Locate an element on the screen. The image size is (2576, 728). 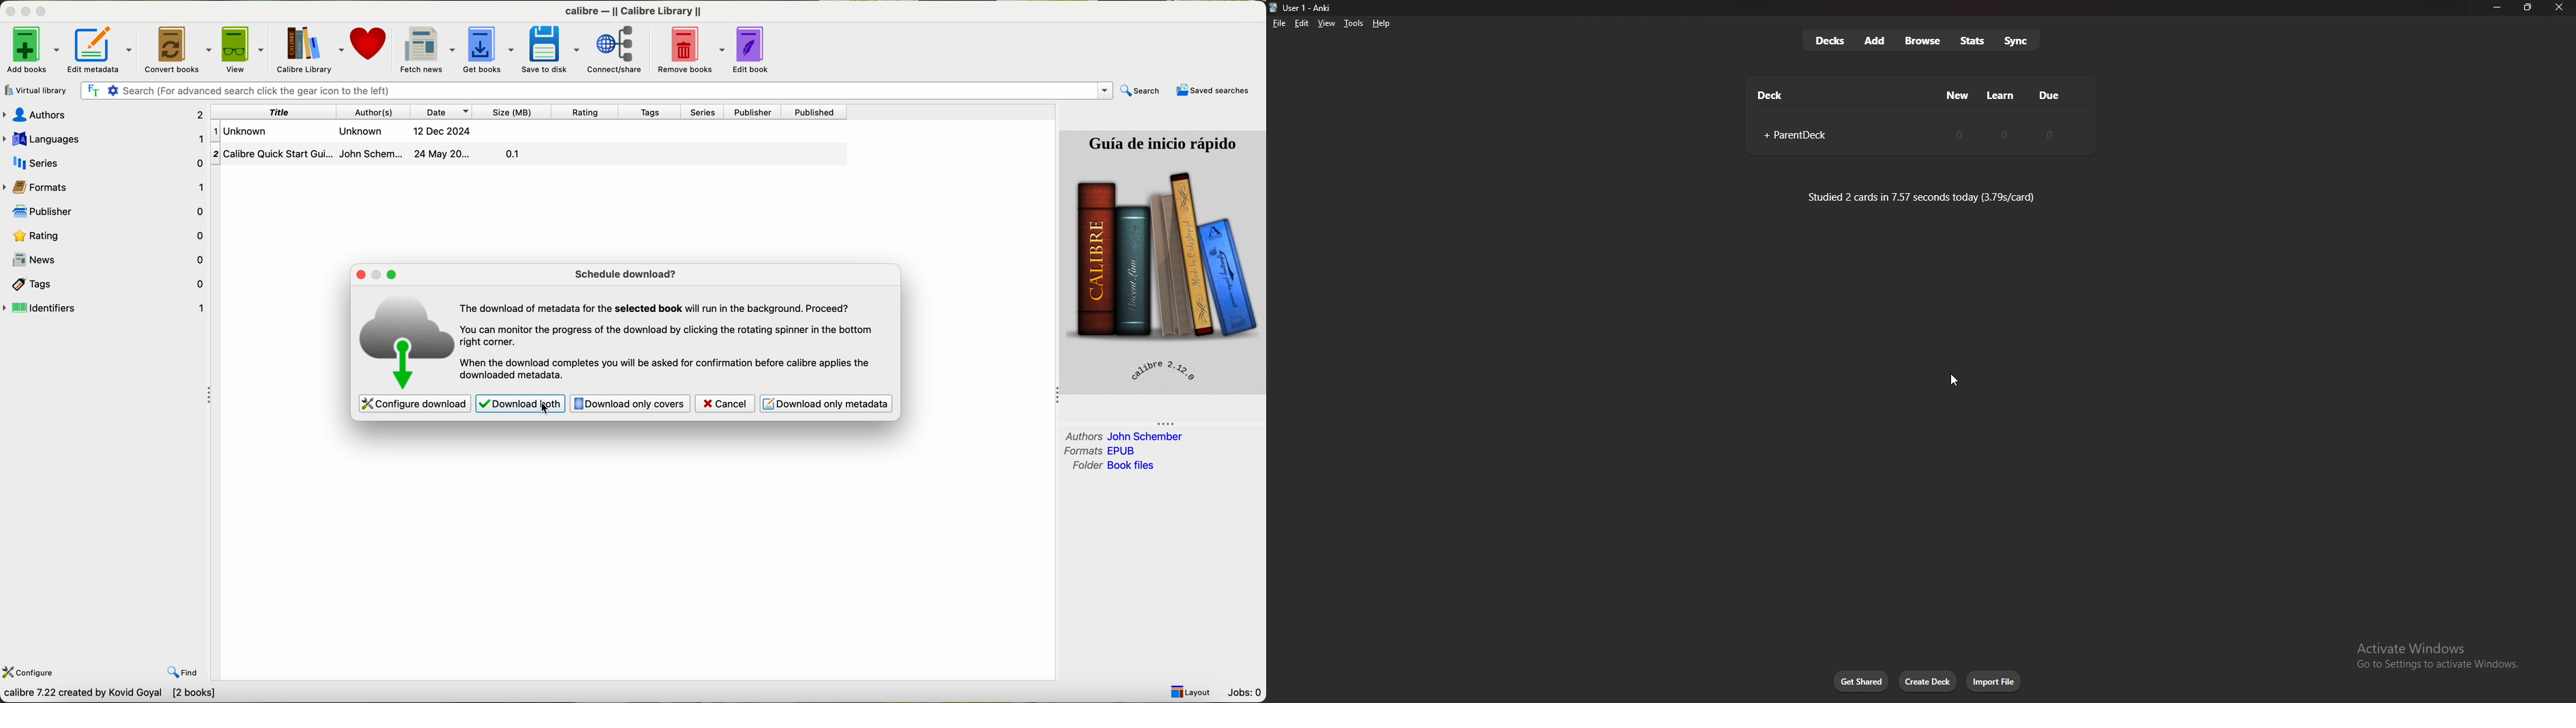
help is located at coordinates (1381, 24).